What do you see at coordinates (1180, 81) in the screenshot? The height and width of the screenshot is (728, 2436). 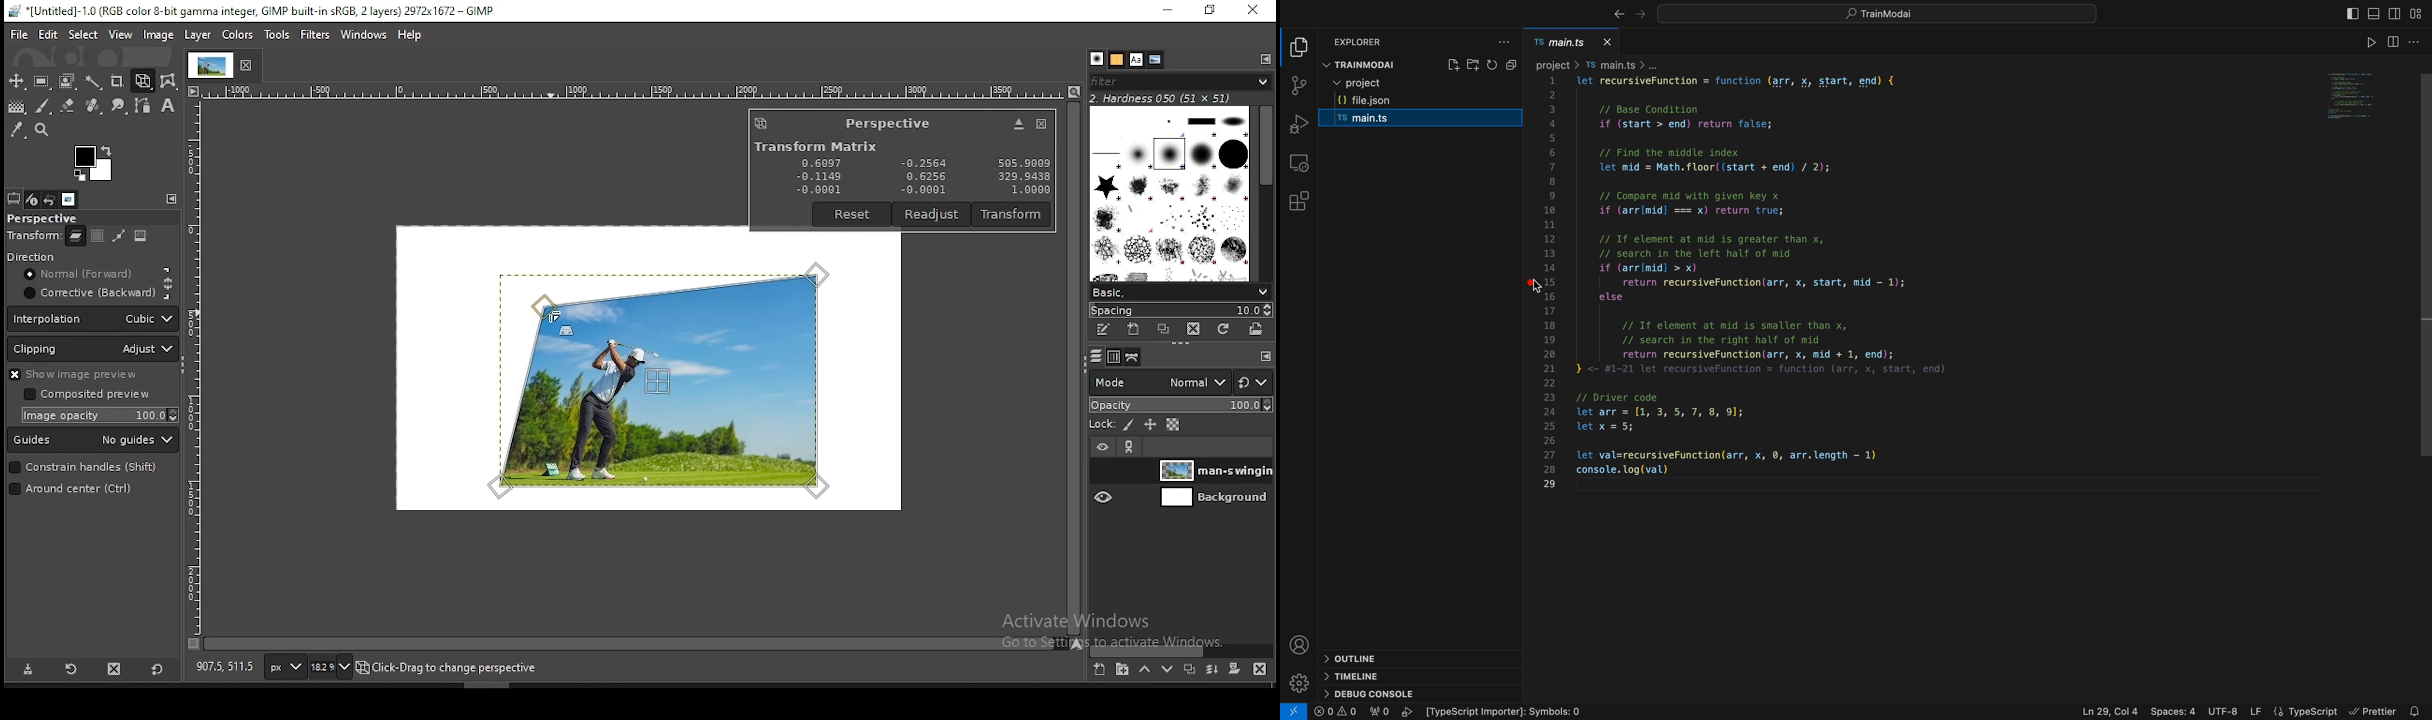 I see `brushes filter` at bounding box center [1180, 81].